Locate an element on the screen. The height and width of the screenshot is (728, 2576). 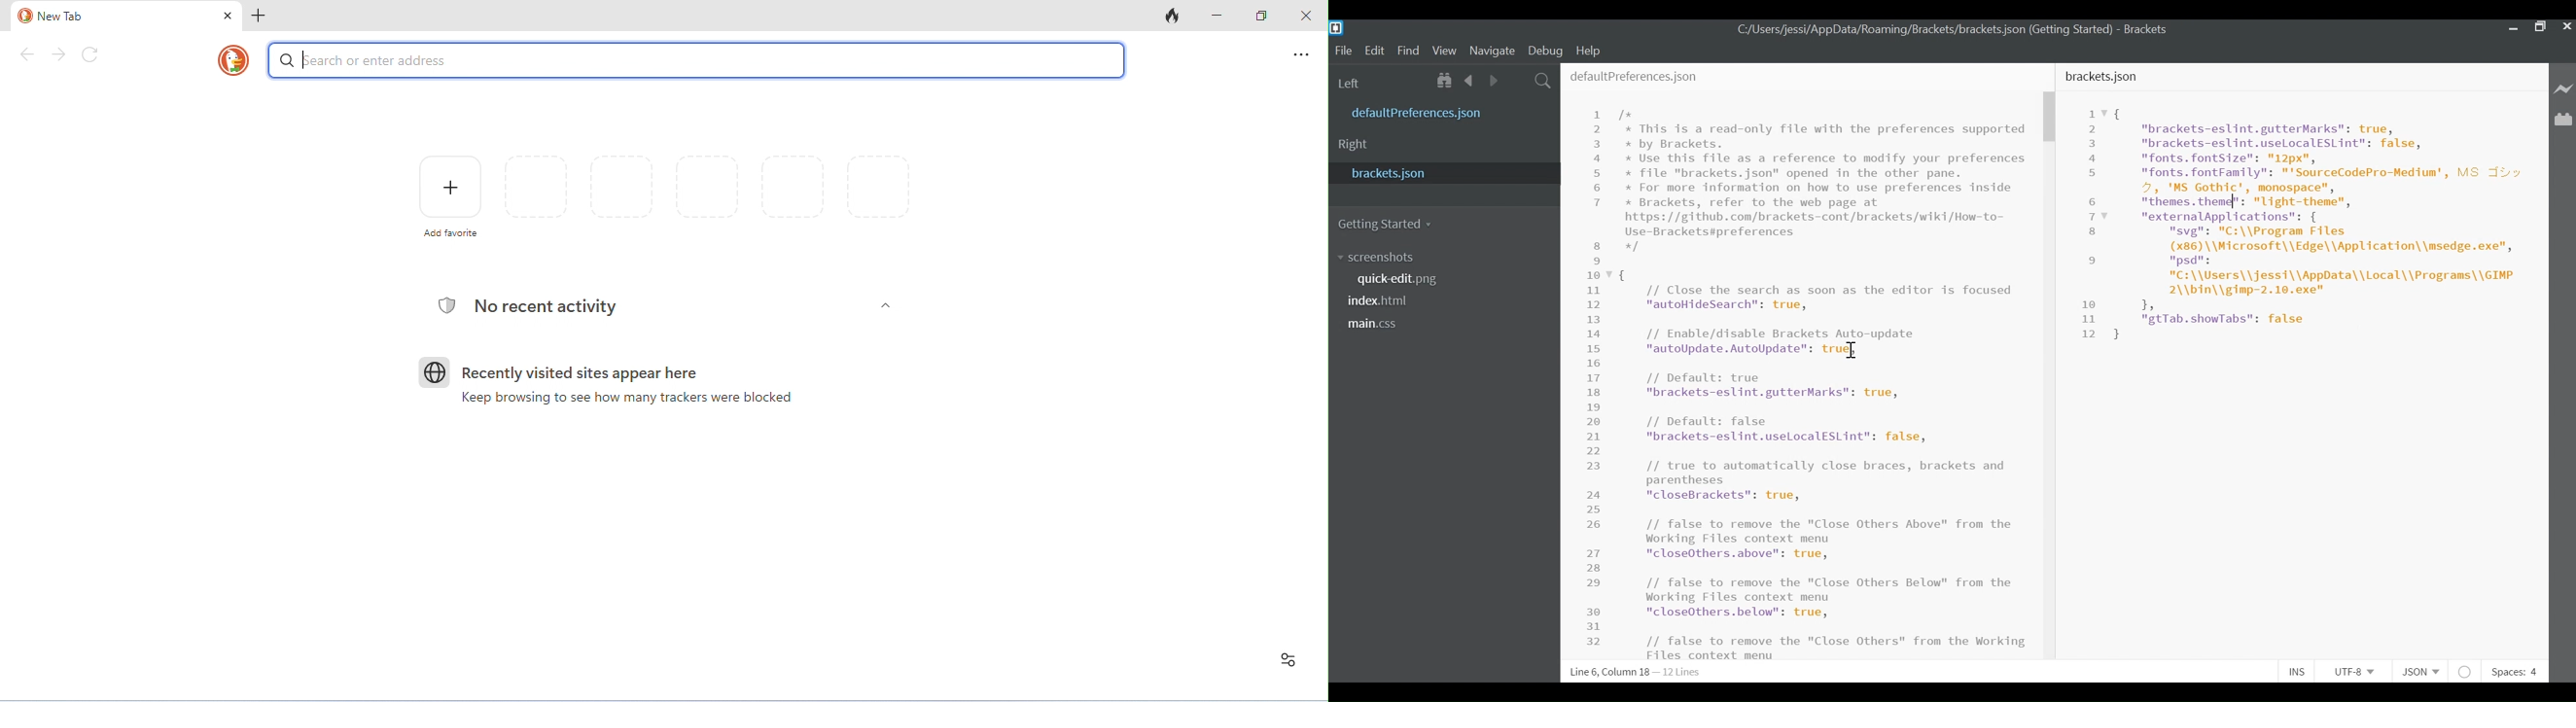
Right is located at coordinates (1353, 145).